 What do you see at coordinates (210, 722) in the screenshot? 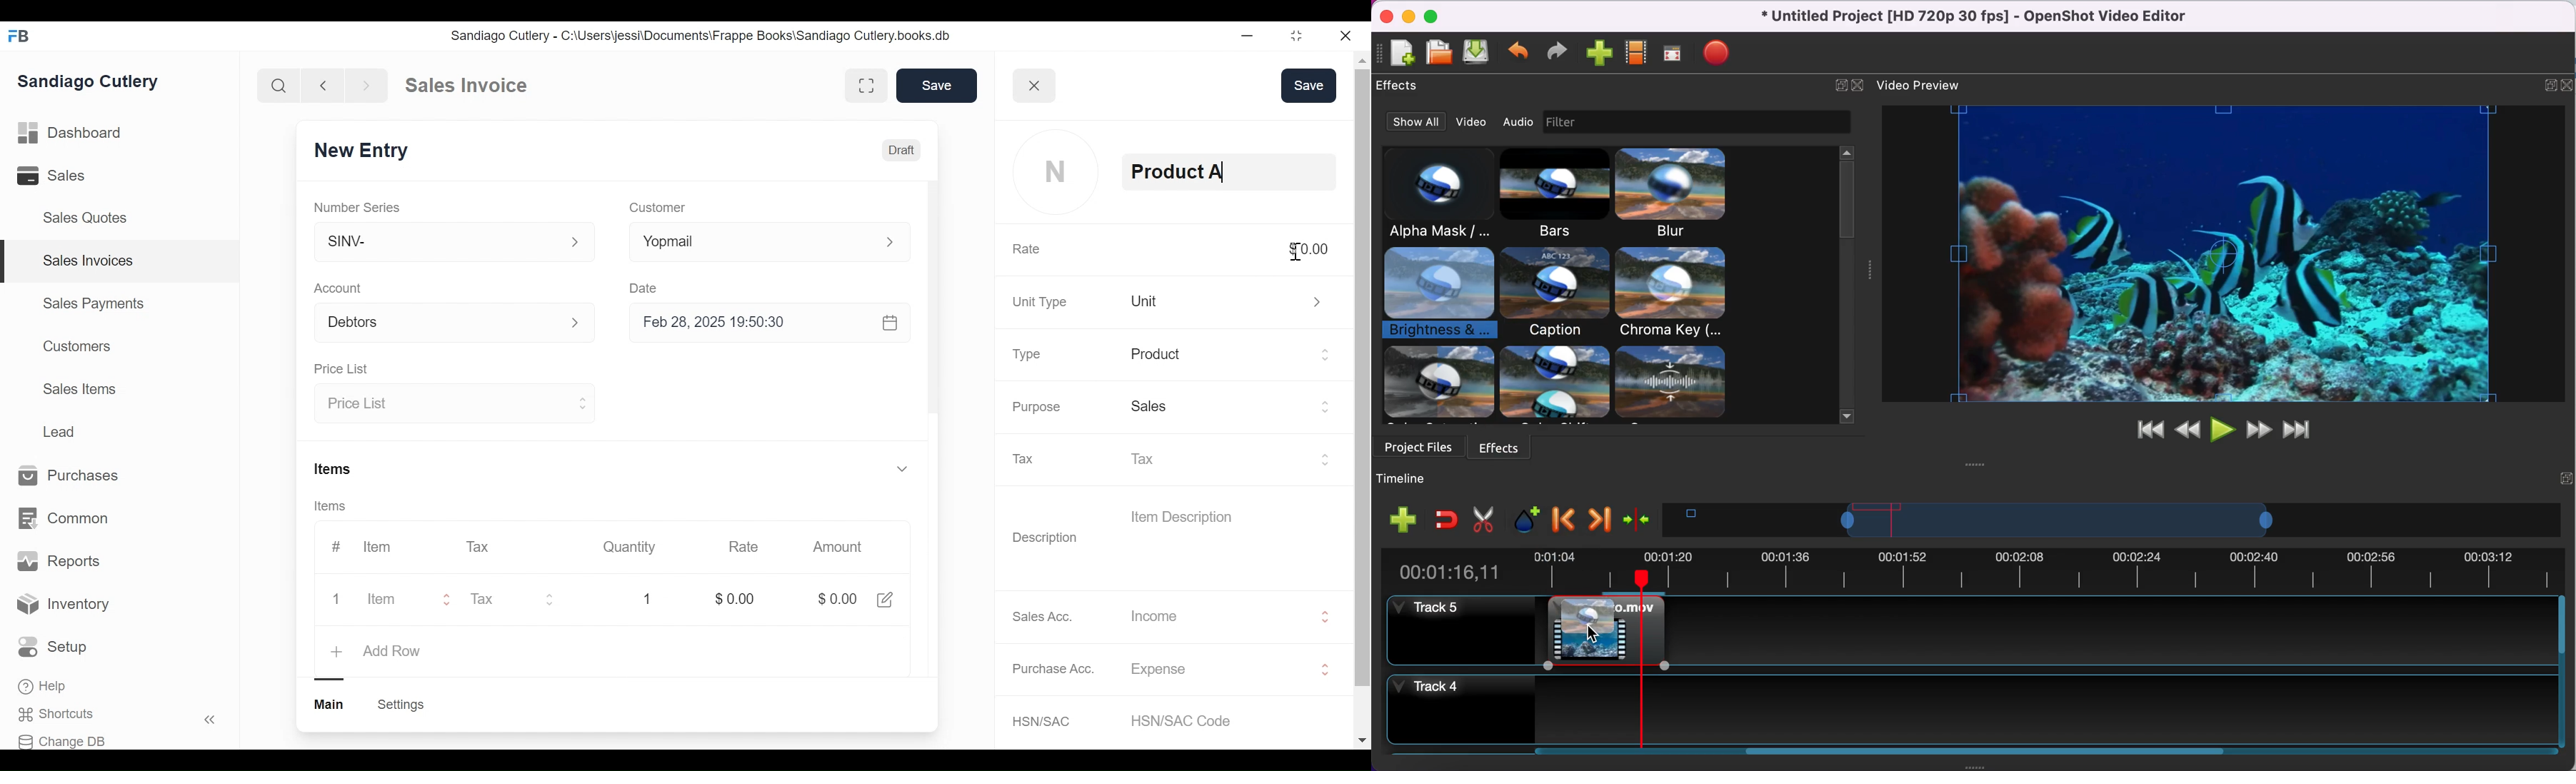
I see `«` at bounding box center [210, 722].